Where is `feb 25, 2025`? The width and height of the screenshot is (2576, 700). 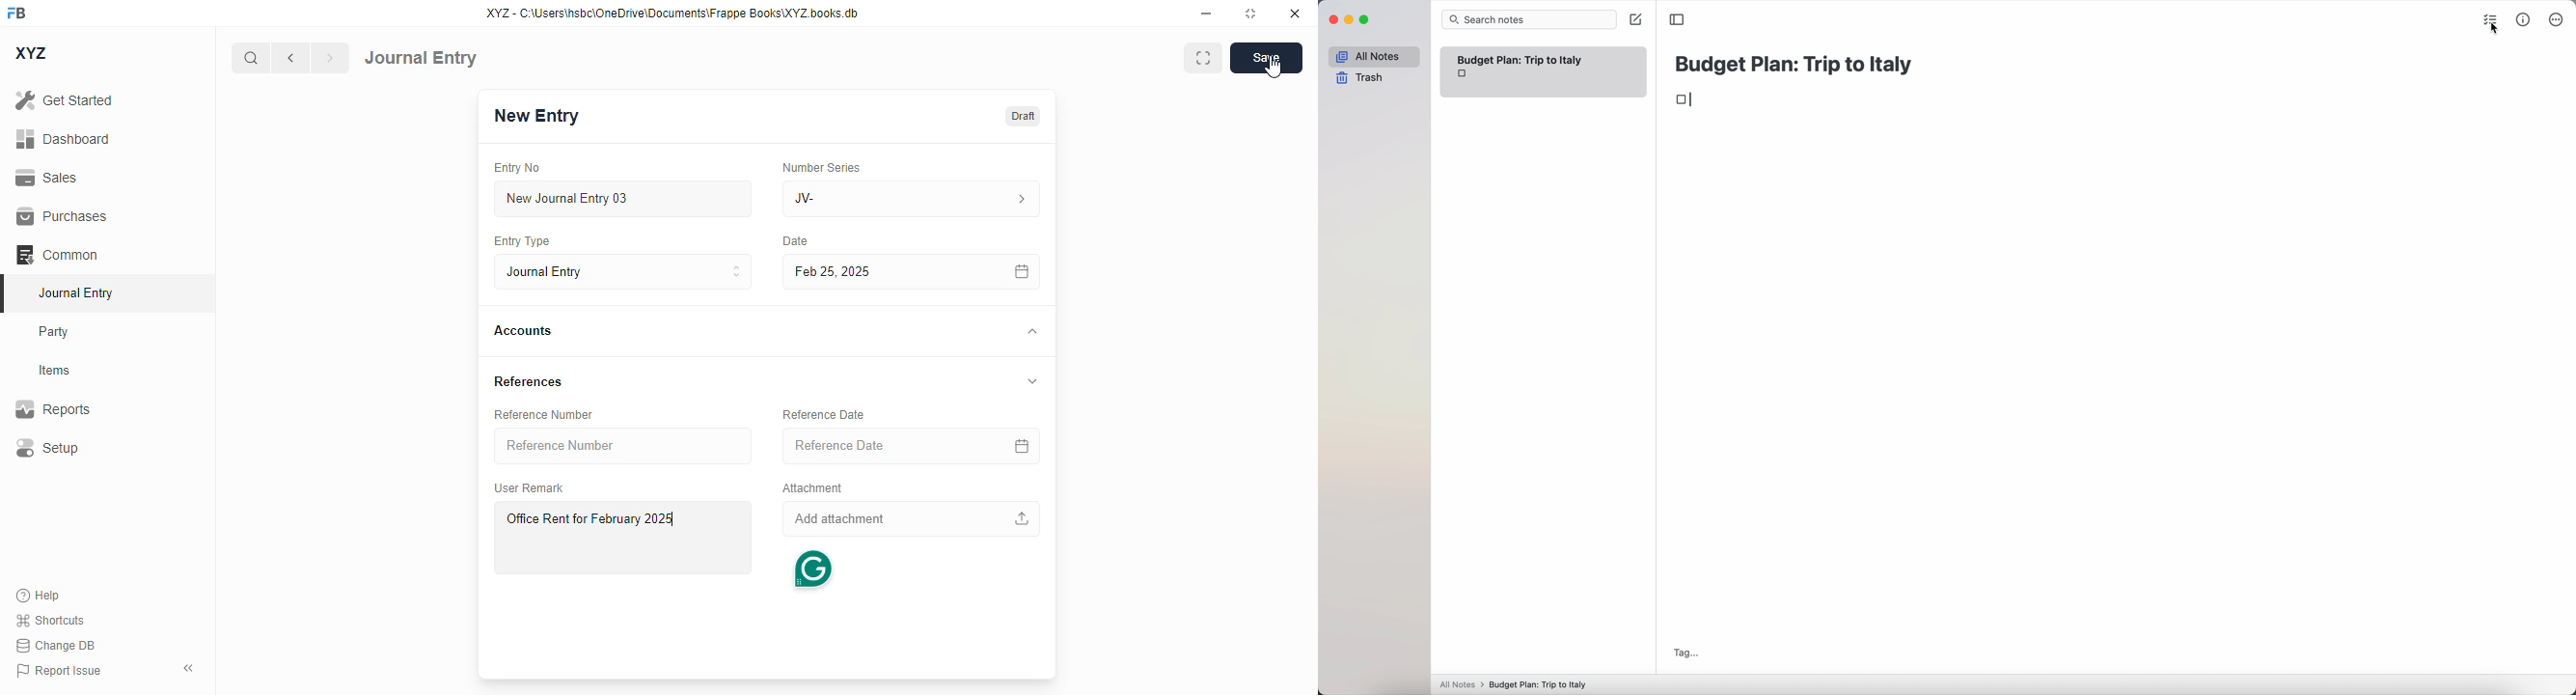
feb 25, 2025 is located at coordinates (884, 271).